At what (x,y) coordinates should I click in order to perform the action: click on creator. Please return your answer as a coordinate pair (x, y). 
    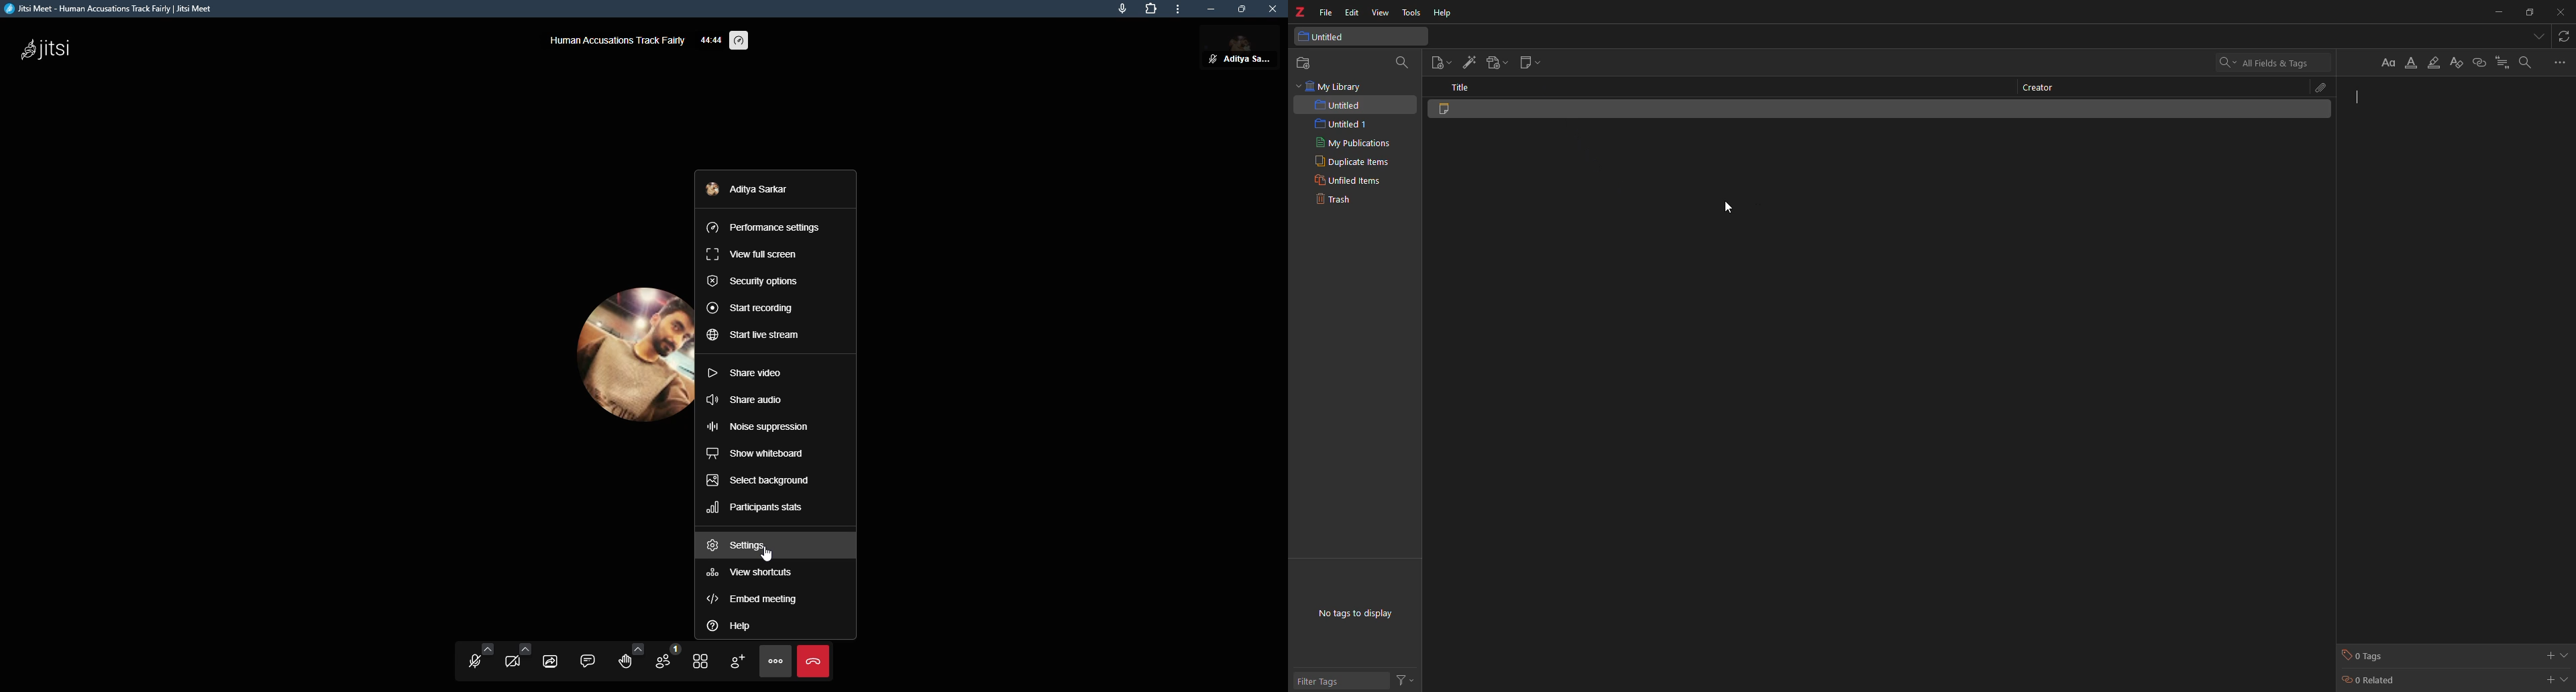
    Looking at the image, I should click on (2045, 87).